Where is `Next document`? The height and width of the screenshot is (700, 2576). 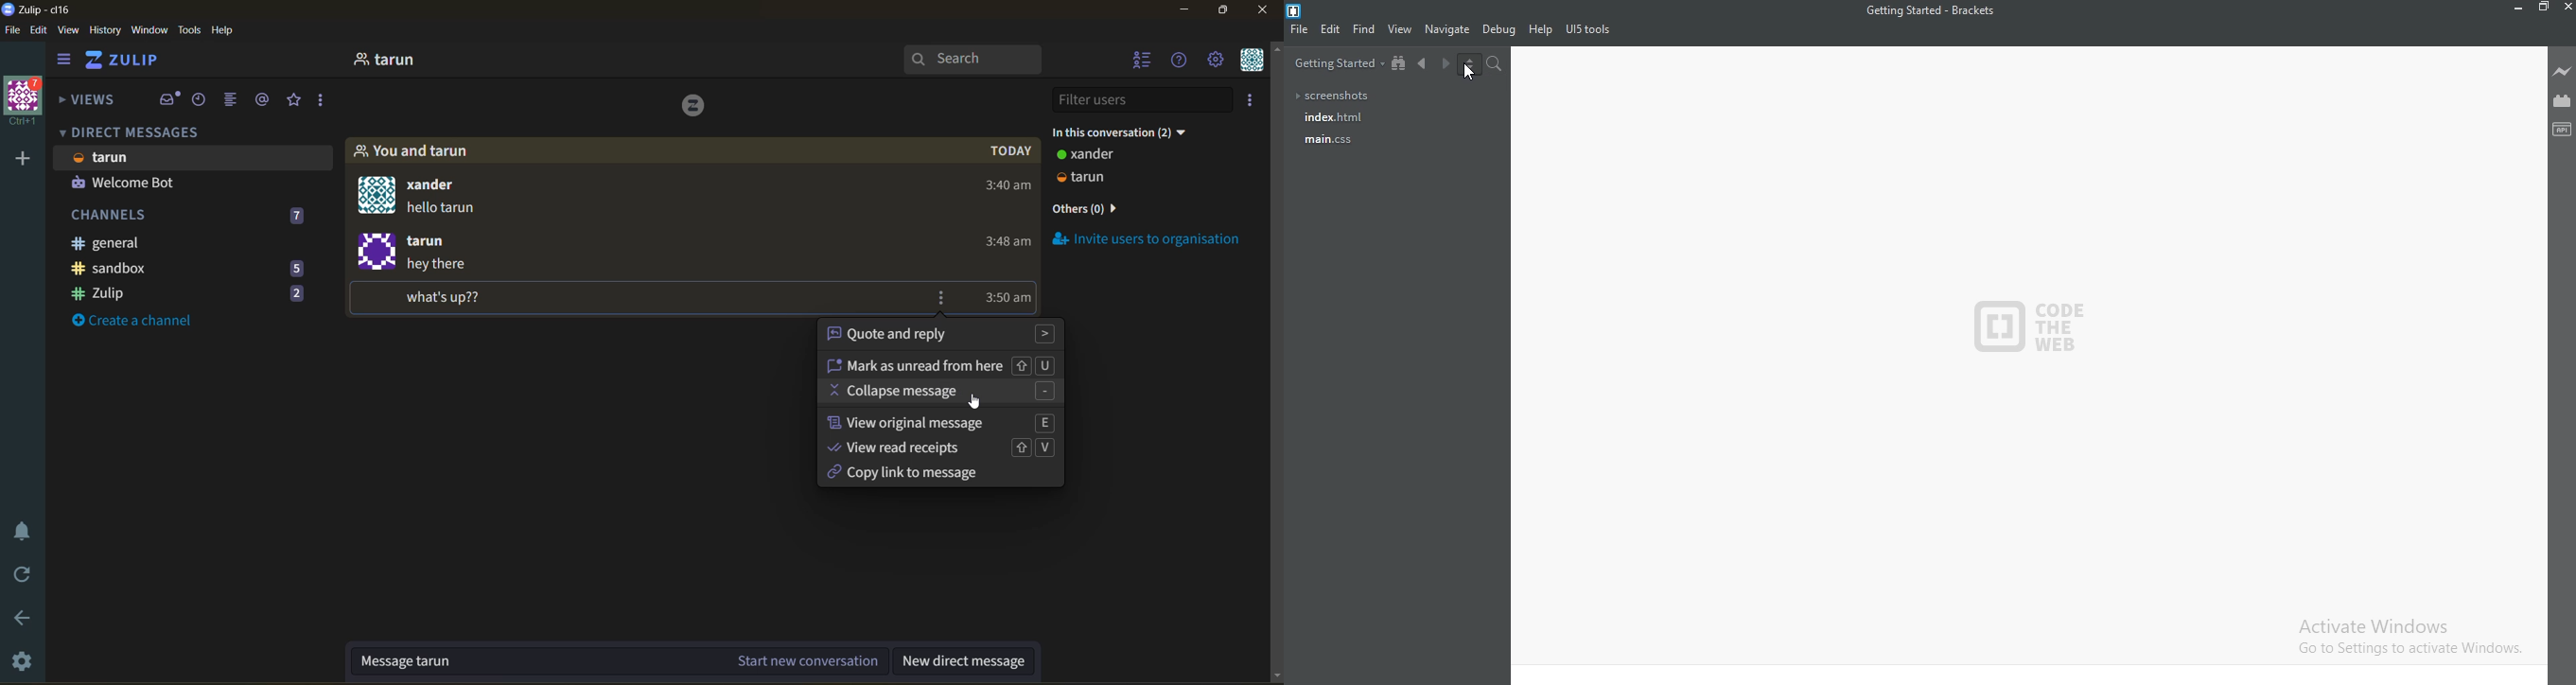
Next document is located at coordinates (1446, 66).